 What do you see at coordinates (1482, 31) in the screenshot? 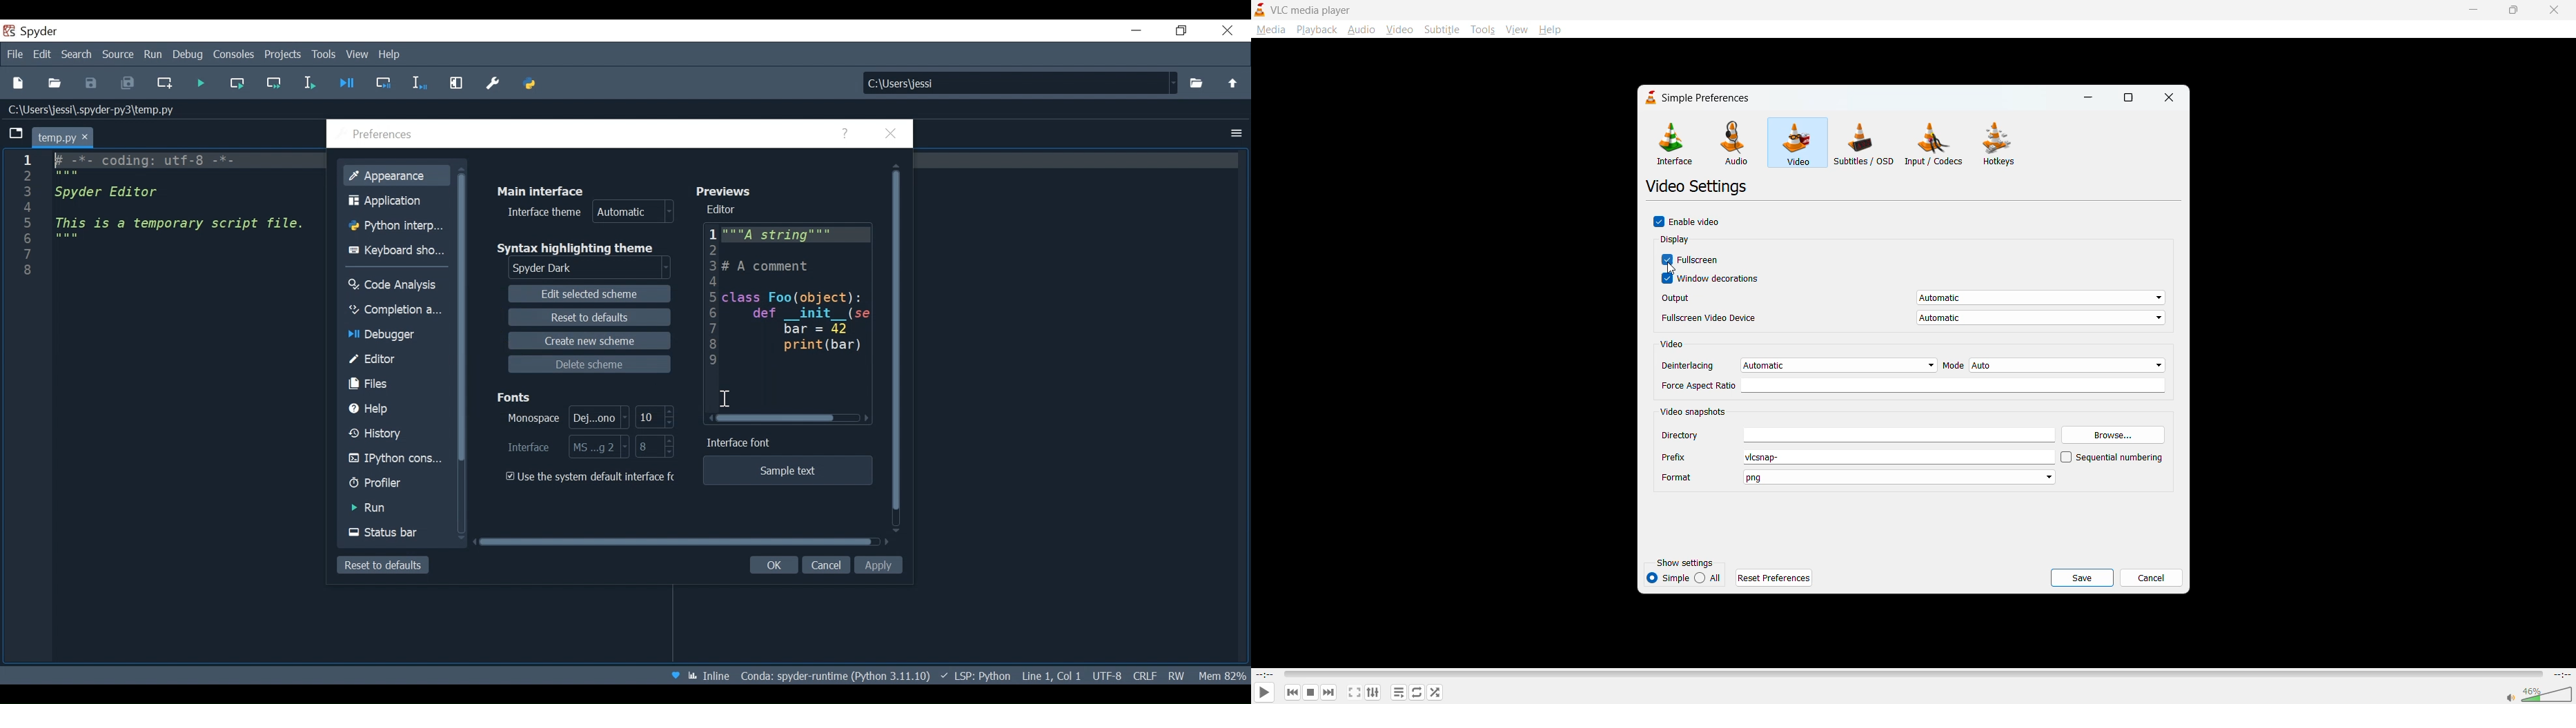
I see `tools` at bounding box center [1482, 31].